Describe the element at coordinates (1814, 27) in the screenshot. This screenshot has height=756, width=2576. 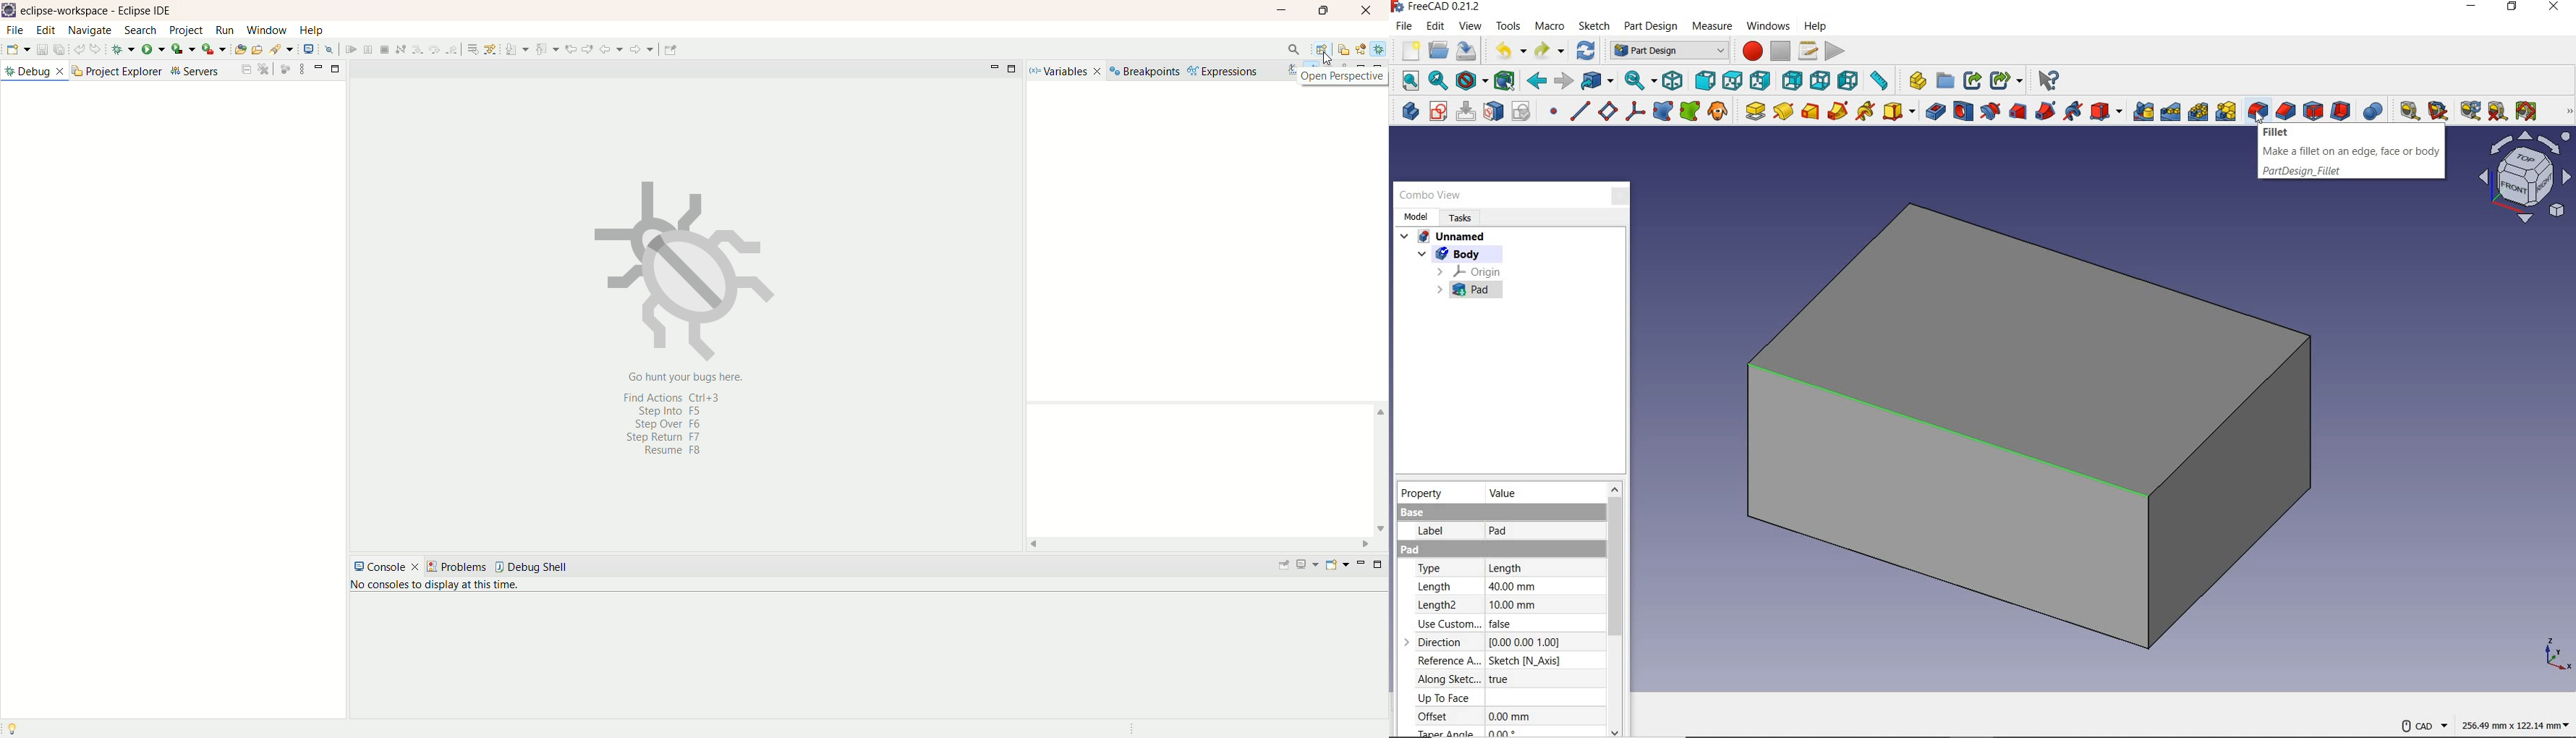
I see `help` at that location.